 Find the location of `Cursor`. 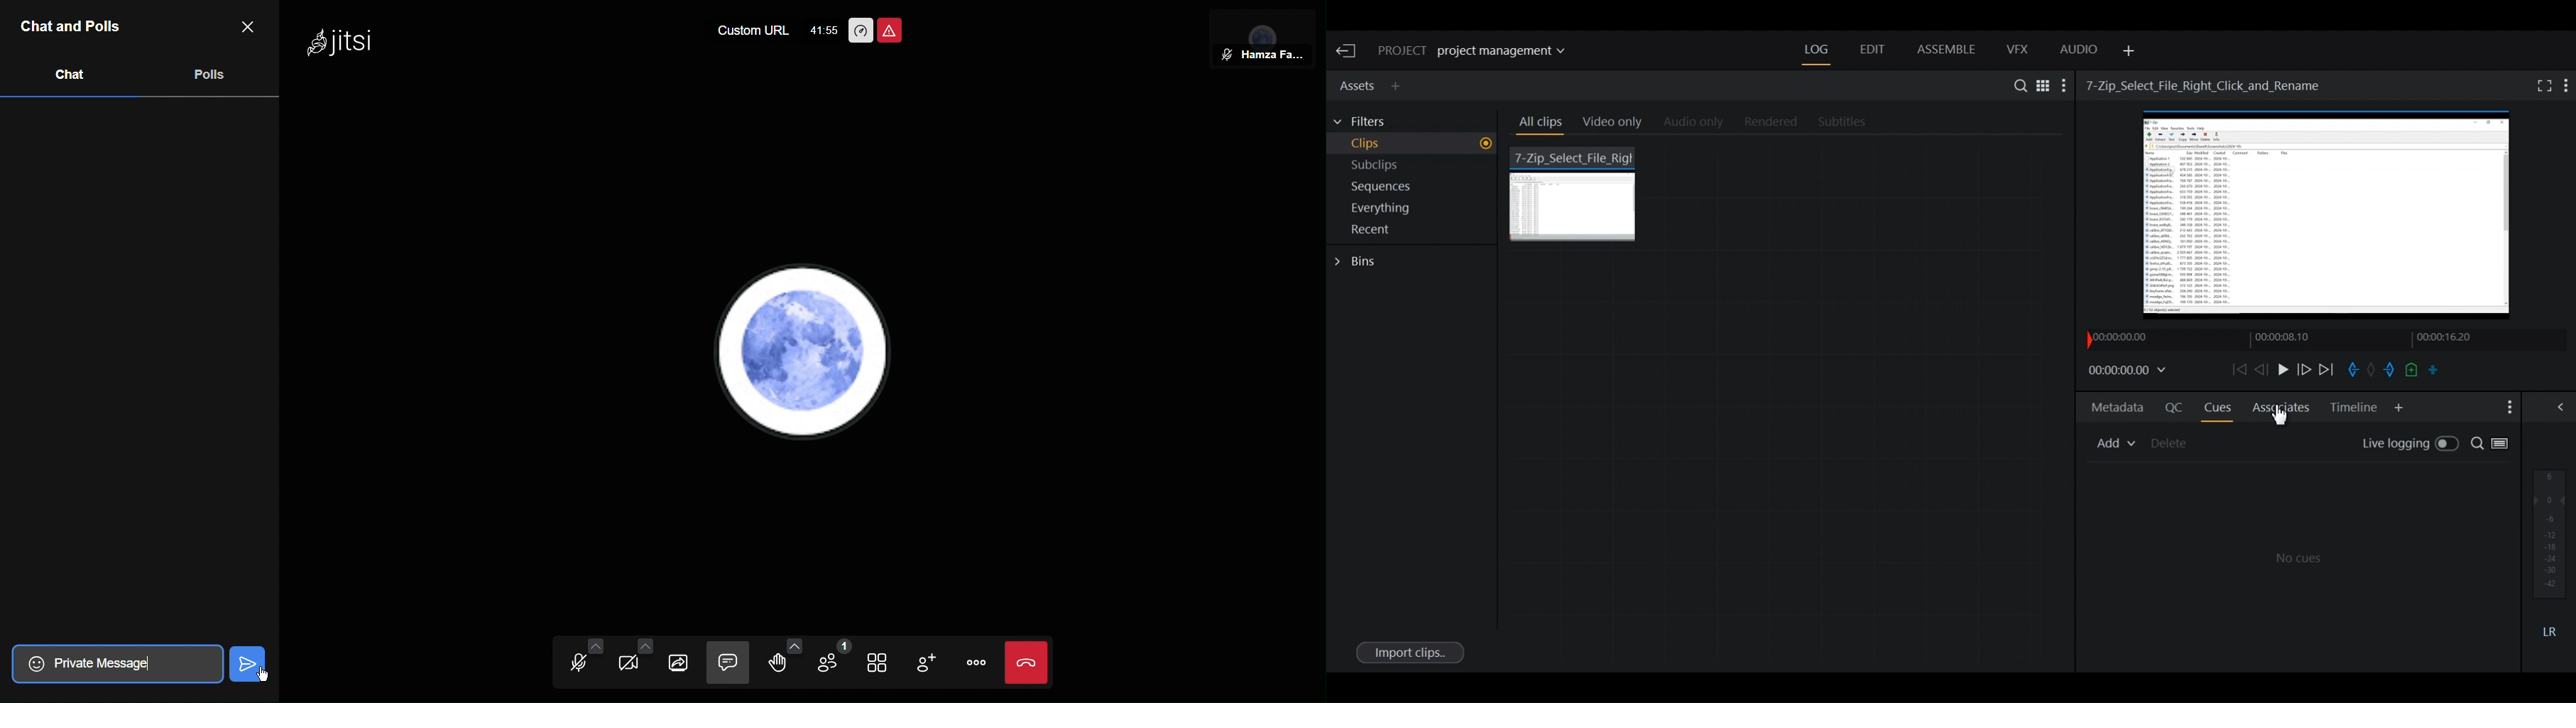

Cursor is located at coordinates (341, 670).